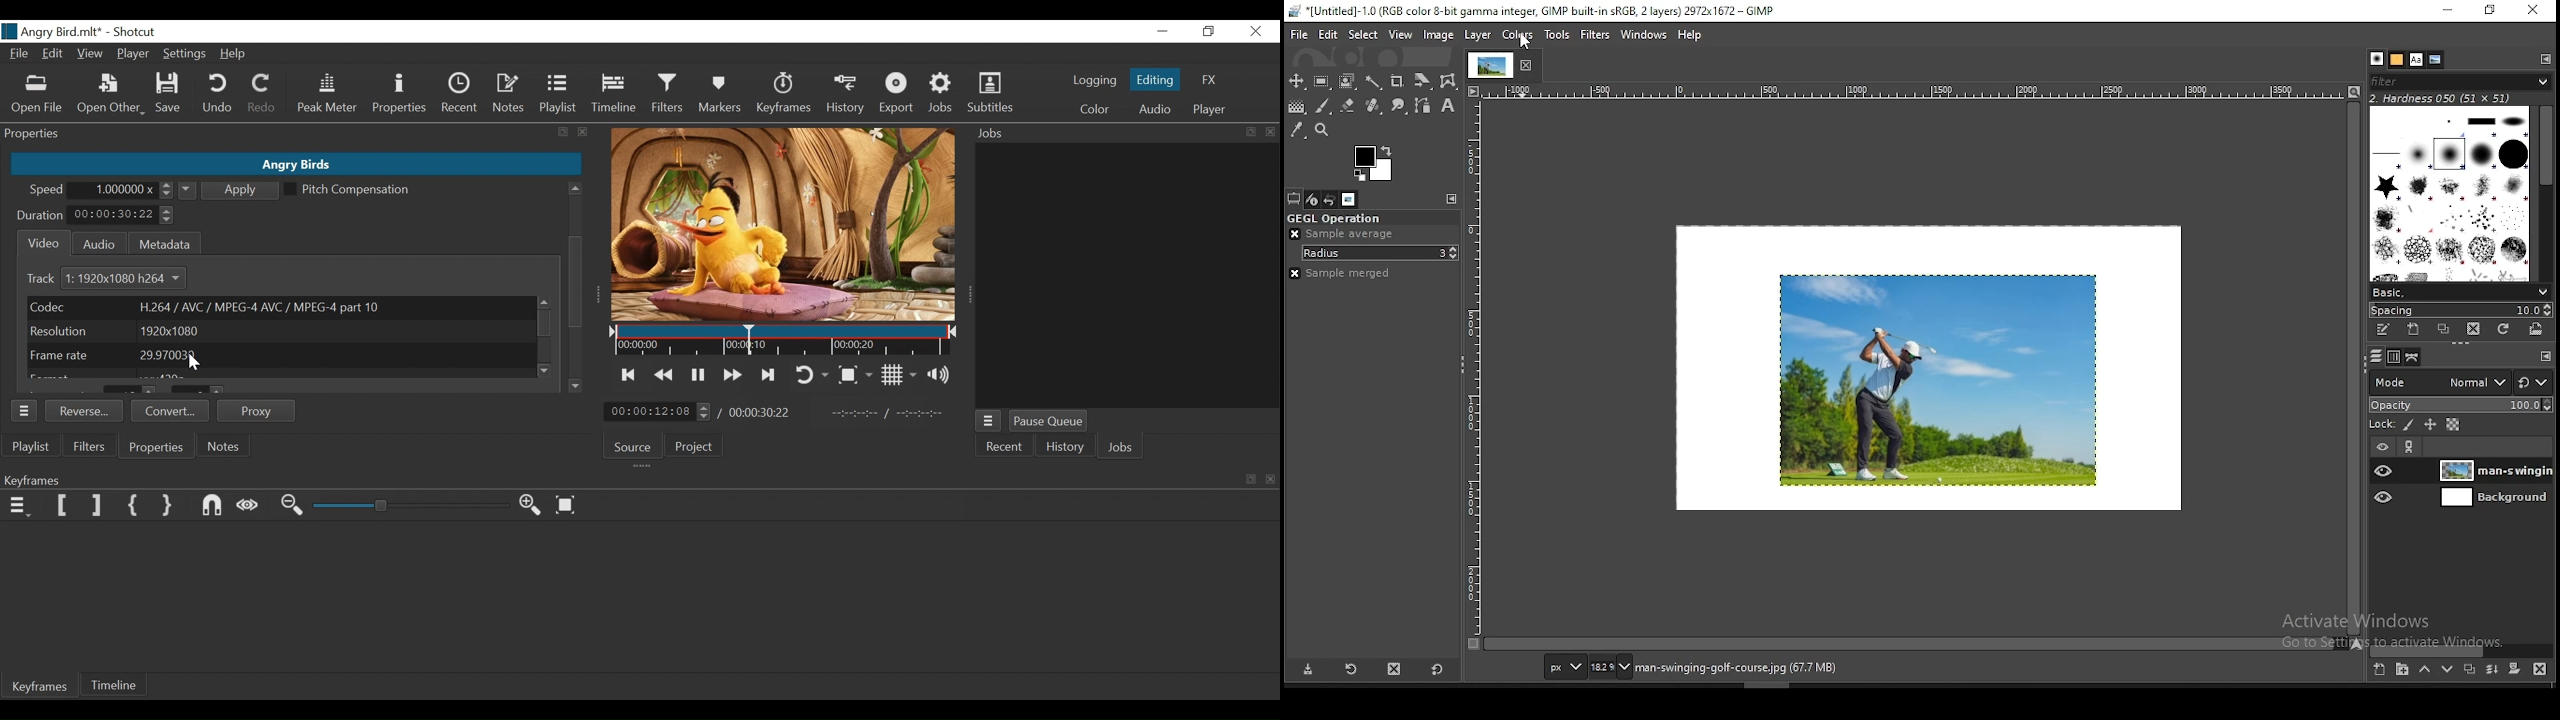  What do you see at coordinates (1568, 667) in the screenshot?
I see `units` at bounding box center [1568, 667].